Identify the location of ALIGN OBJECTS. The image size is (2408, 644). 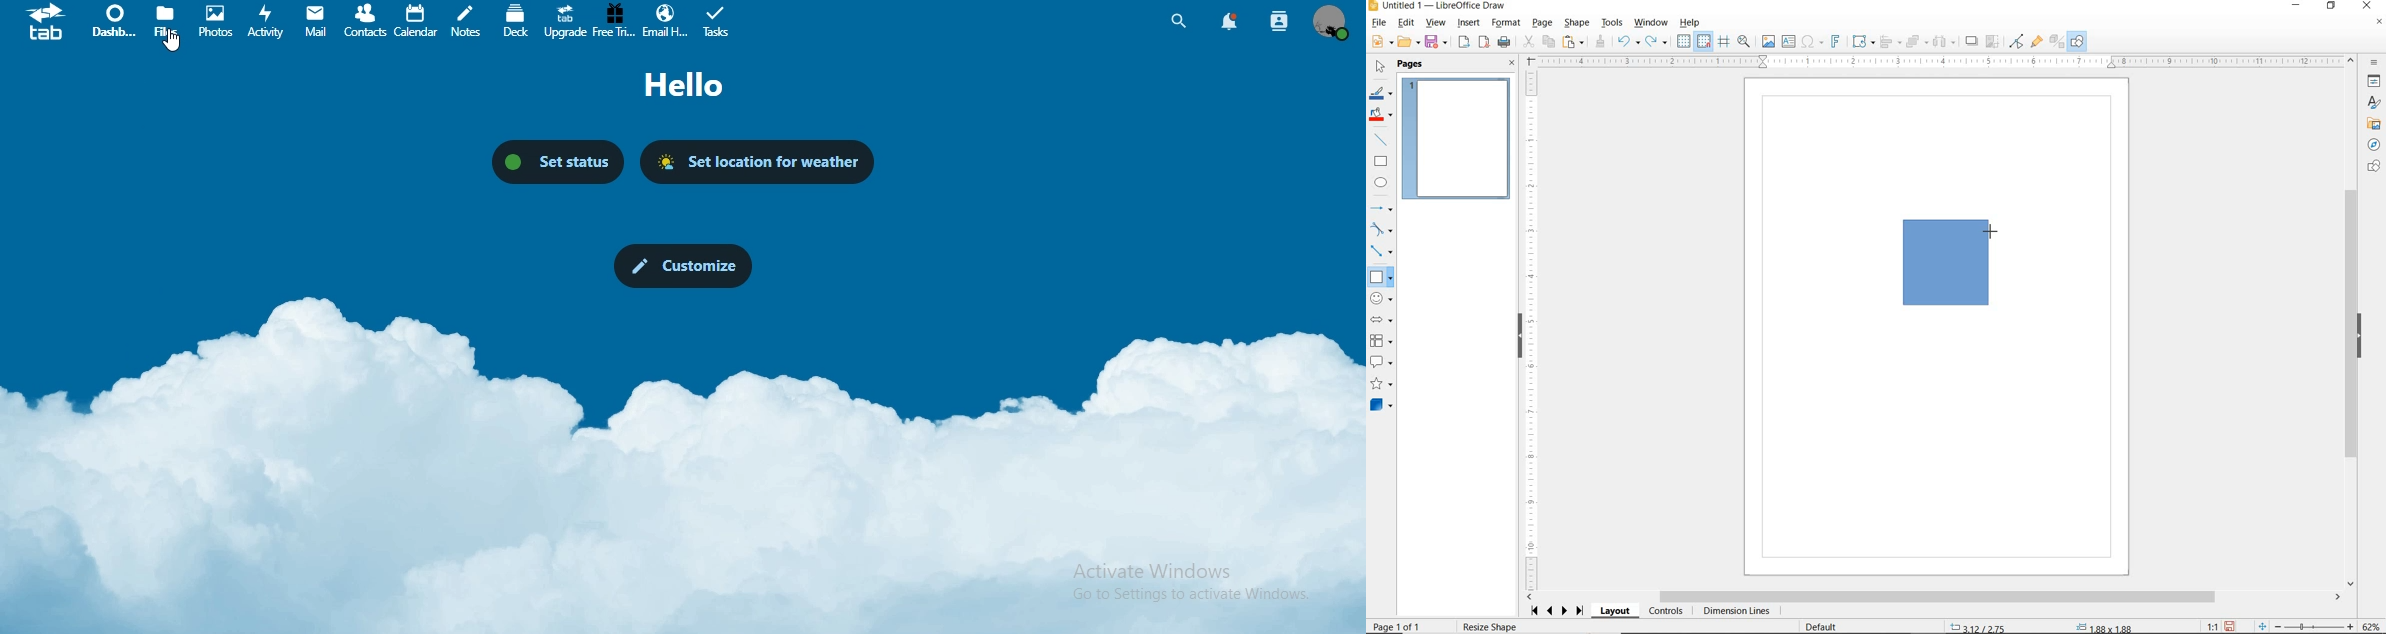
(1890, 42).